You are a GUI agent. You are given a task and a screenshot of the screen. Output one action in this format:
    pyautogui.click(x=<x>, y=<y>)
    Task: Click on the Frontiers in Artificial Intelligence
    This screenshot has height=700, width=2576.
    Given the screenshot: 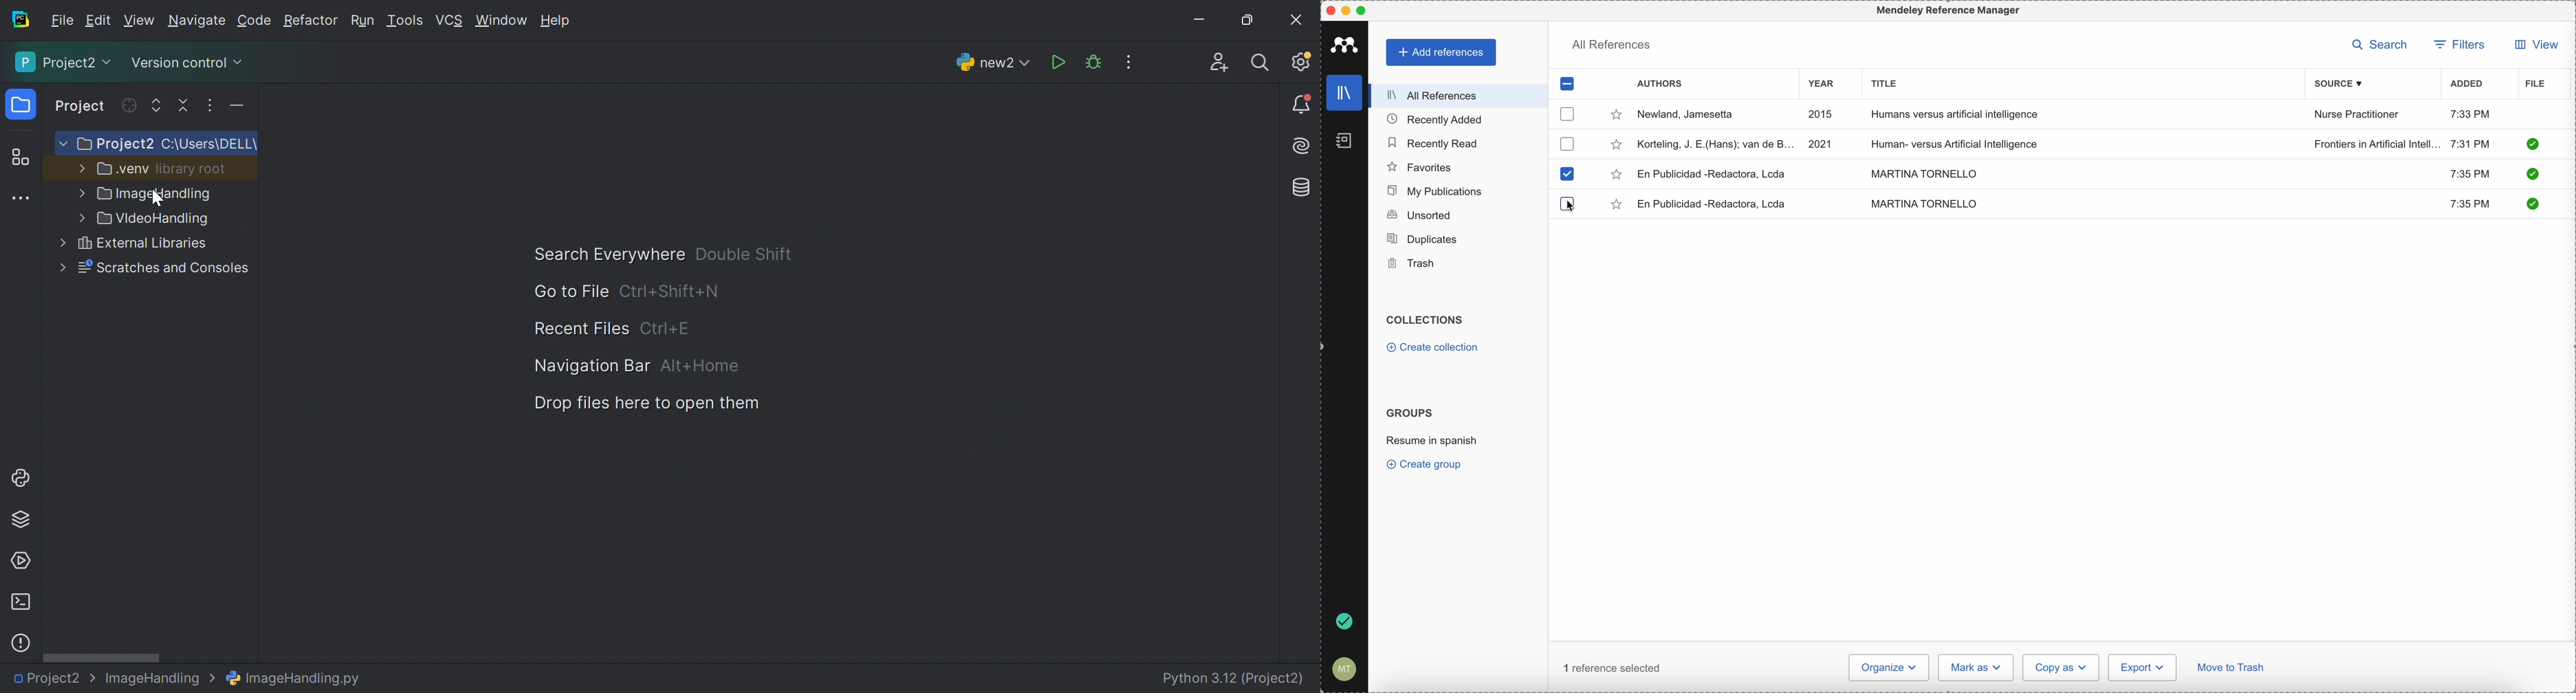 What is the action you would take?
    pyautogui.click(x=2377, y=144)
    